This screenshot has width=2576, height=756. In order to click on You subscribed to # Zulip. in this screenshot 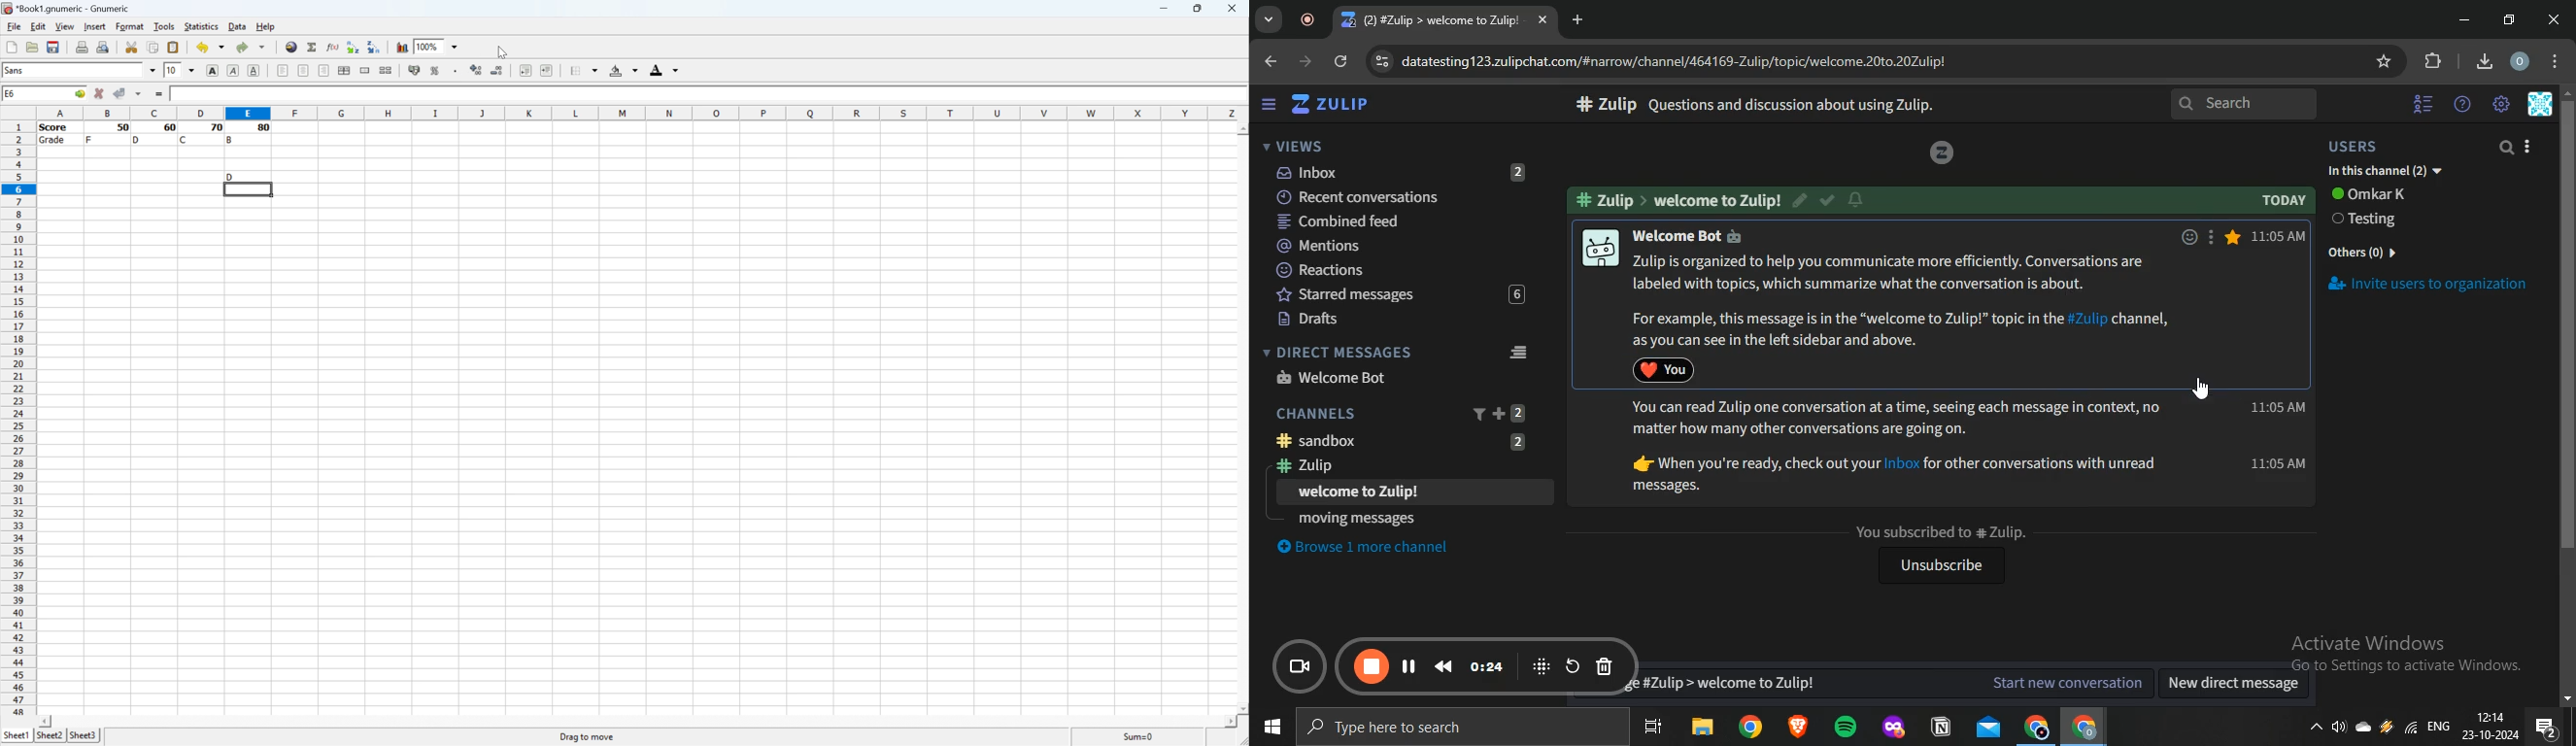, I will do `click(1937, 531)`.